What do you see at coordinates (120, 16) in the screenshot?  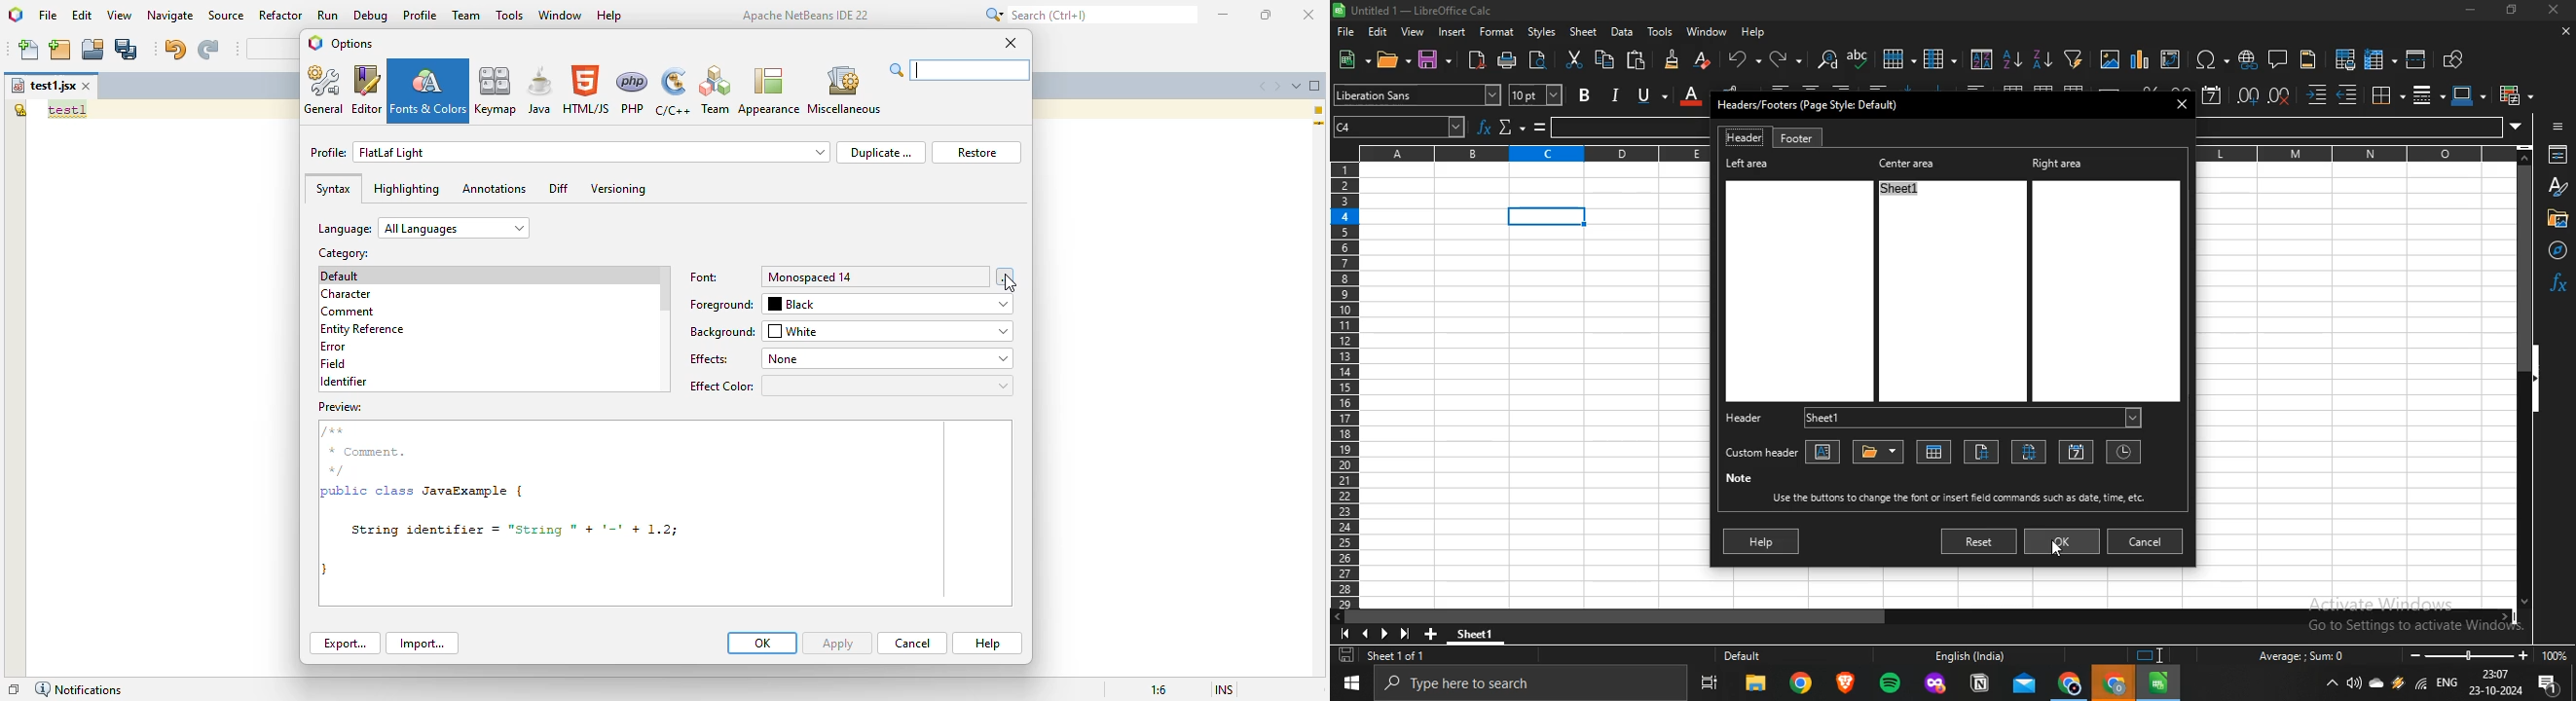 I see `view` at bounding box center [120, 16].